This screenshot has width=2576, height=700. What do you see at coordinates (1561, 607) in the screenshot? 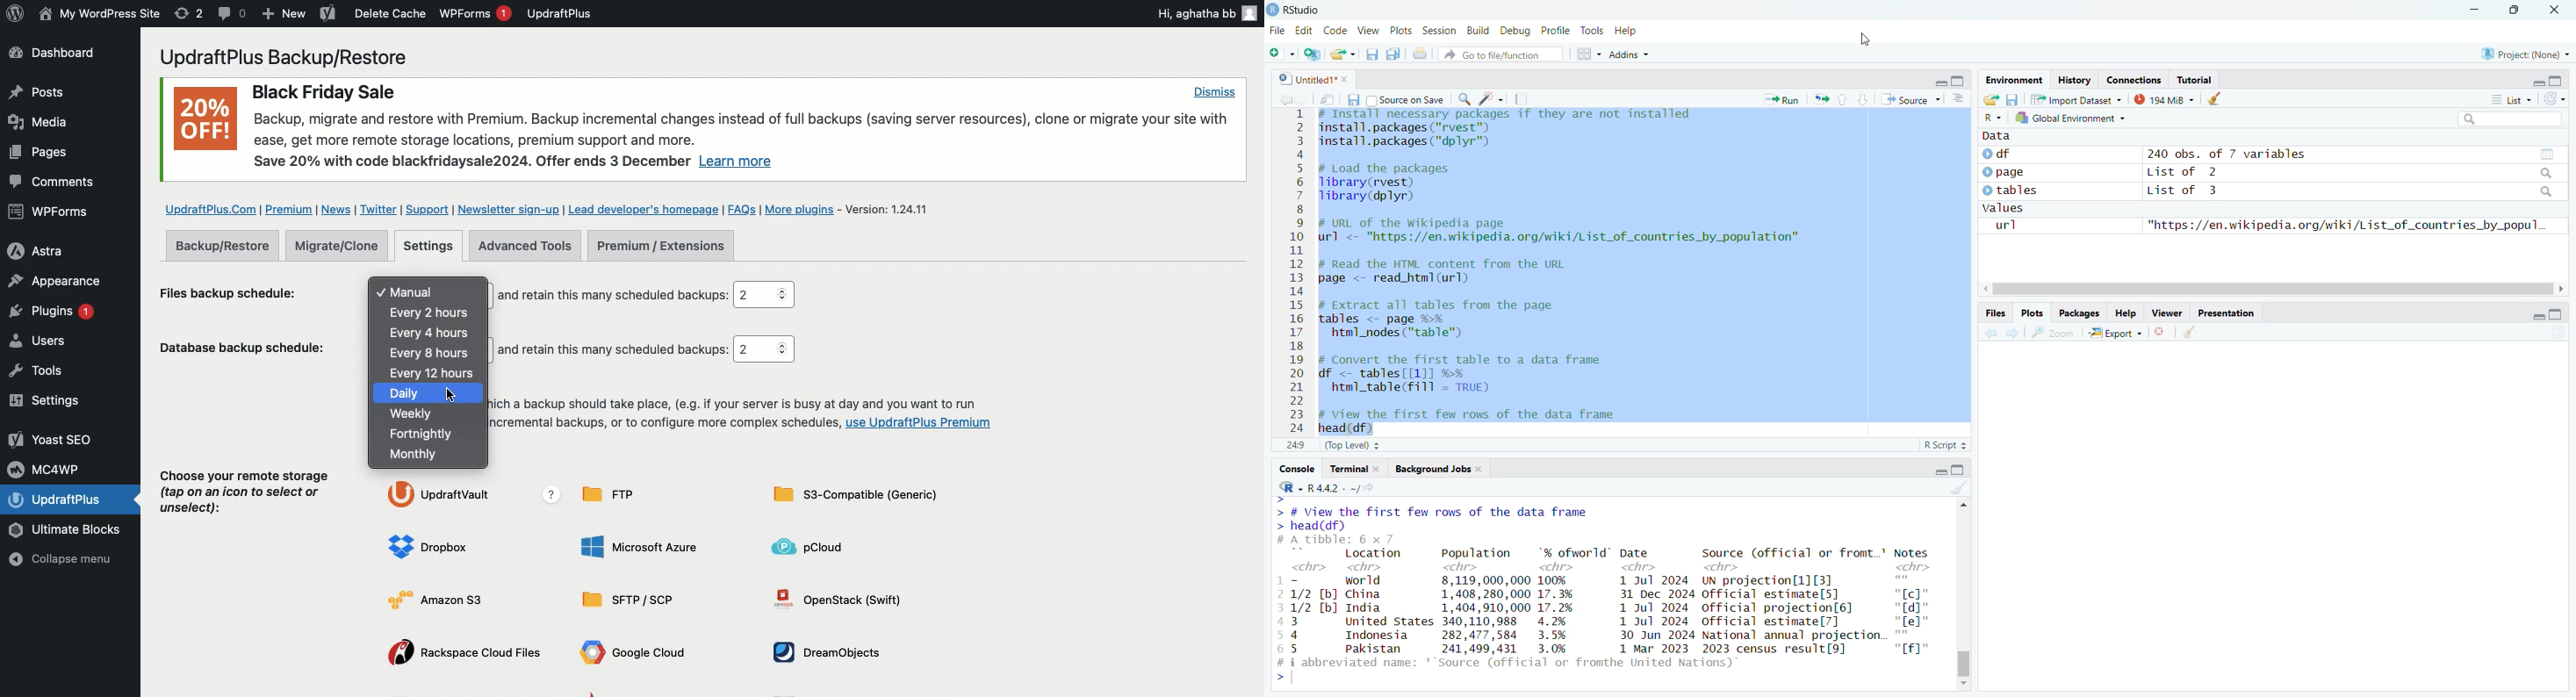
I see `<chr>100% 17.3% 17.2% 4.2% 3.5% 3.0%` at bounding box center [1561, 607].